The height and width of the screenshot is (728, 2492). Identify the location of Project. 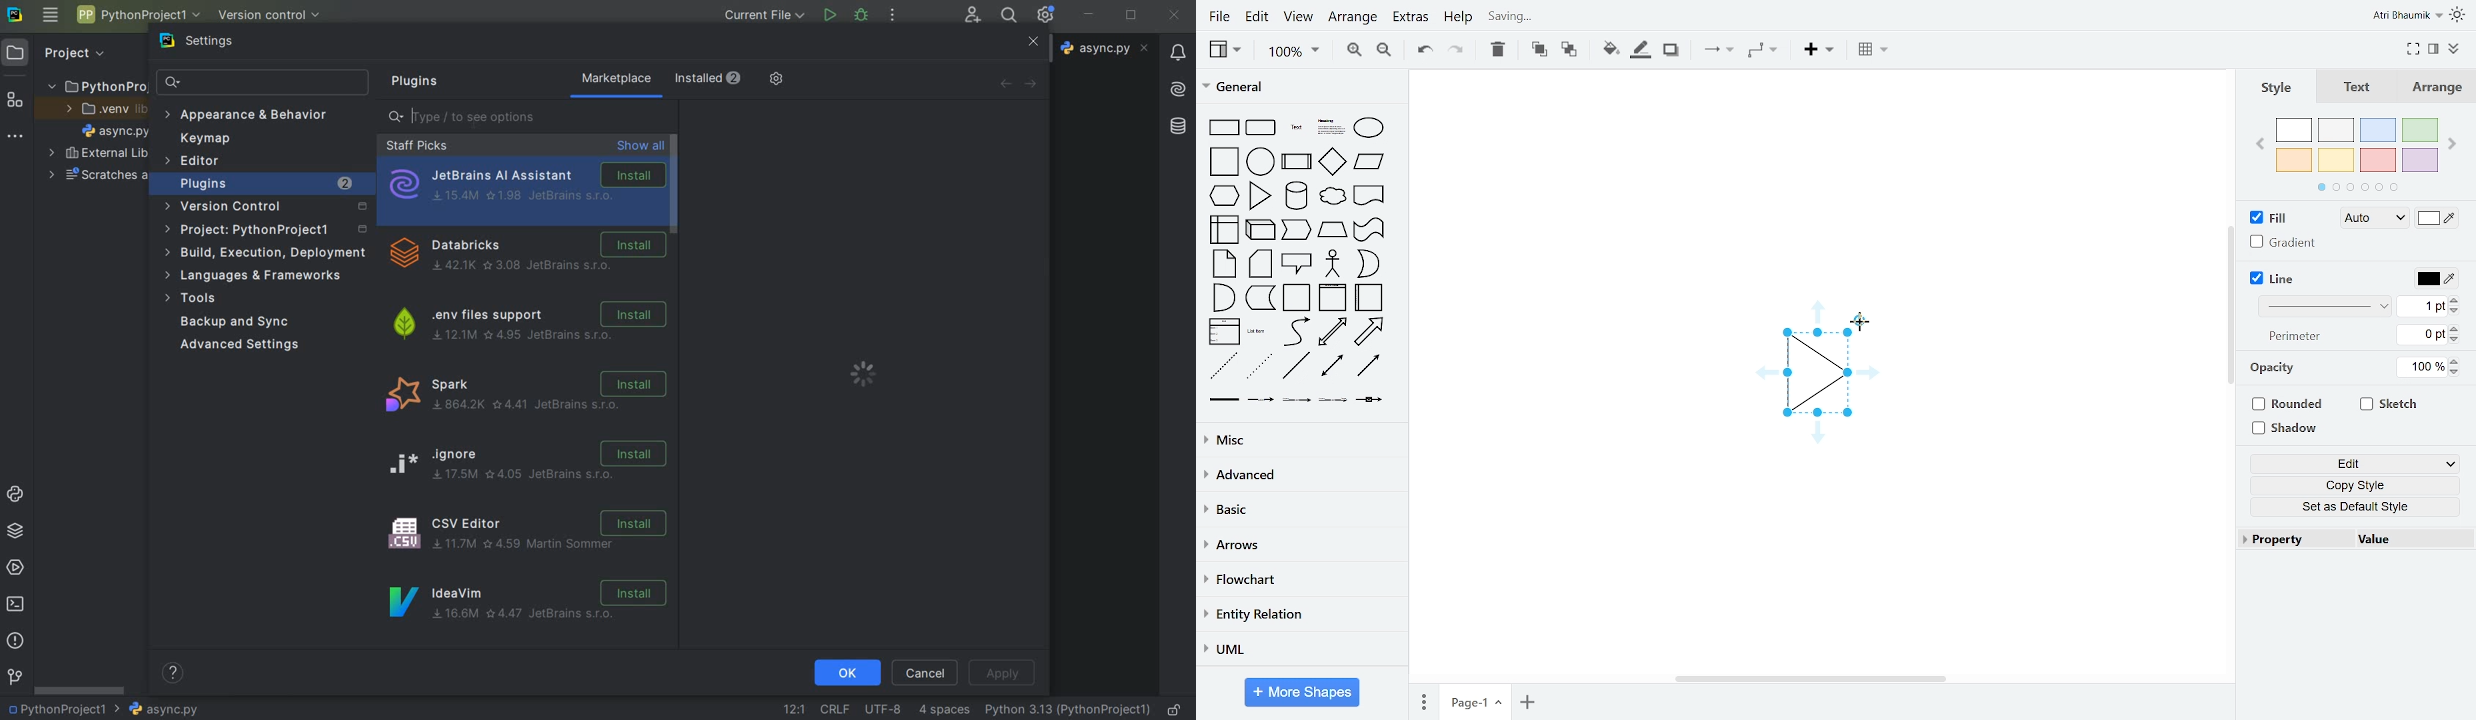
(74, 54).